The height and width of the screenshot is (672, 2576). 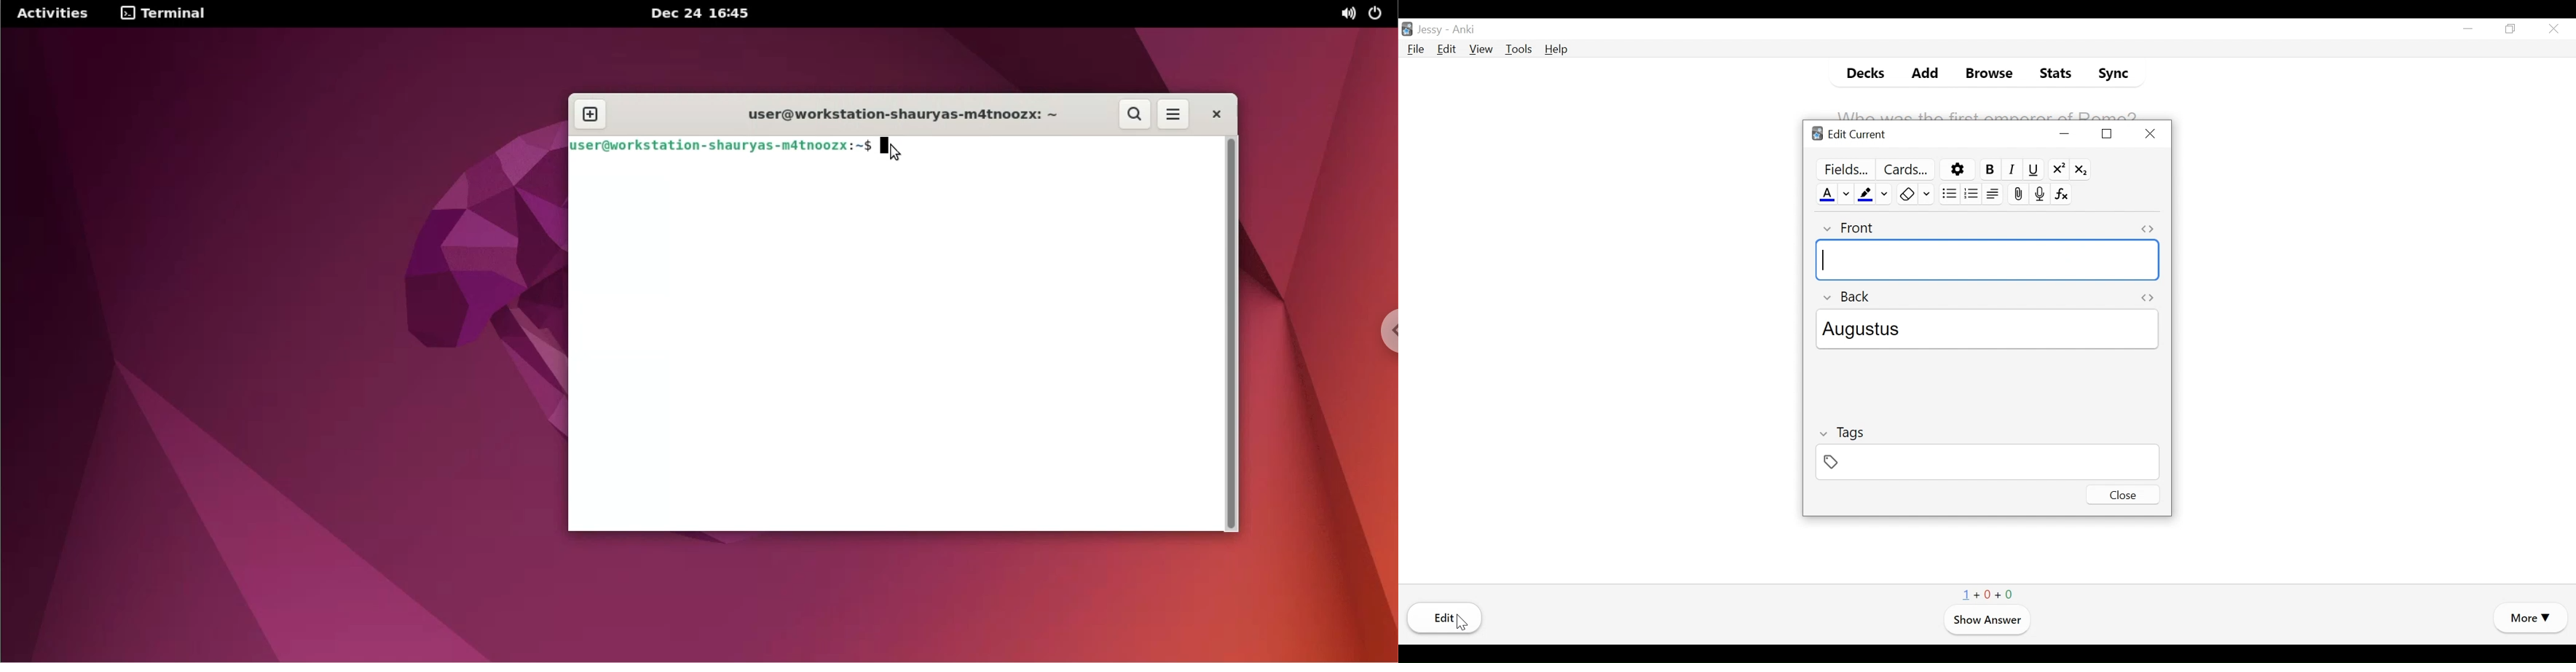 I want to click on Subscript, so click(x=2080, y=168).